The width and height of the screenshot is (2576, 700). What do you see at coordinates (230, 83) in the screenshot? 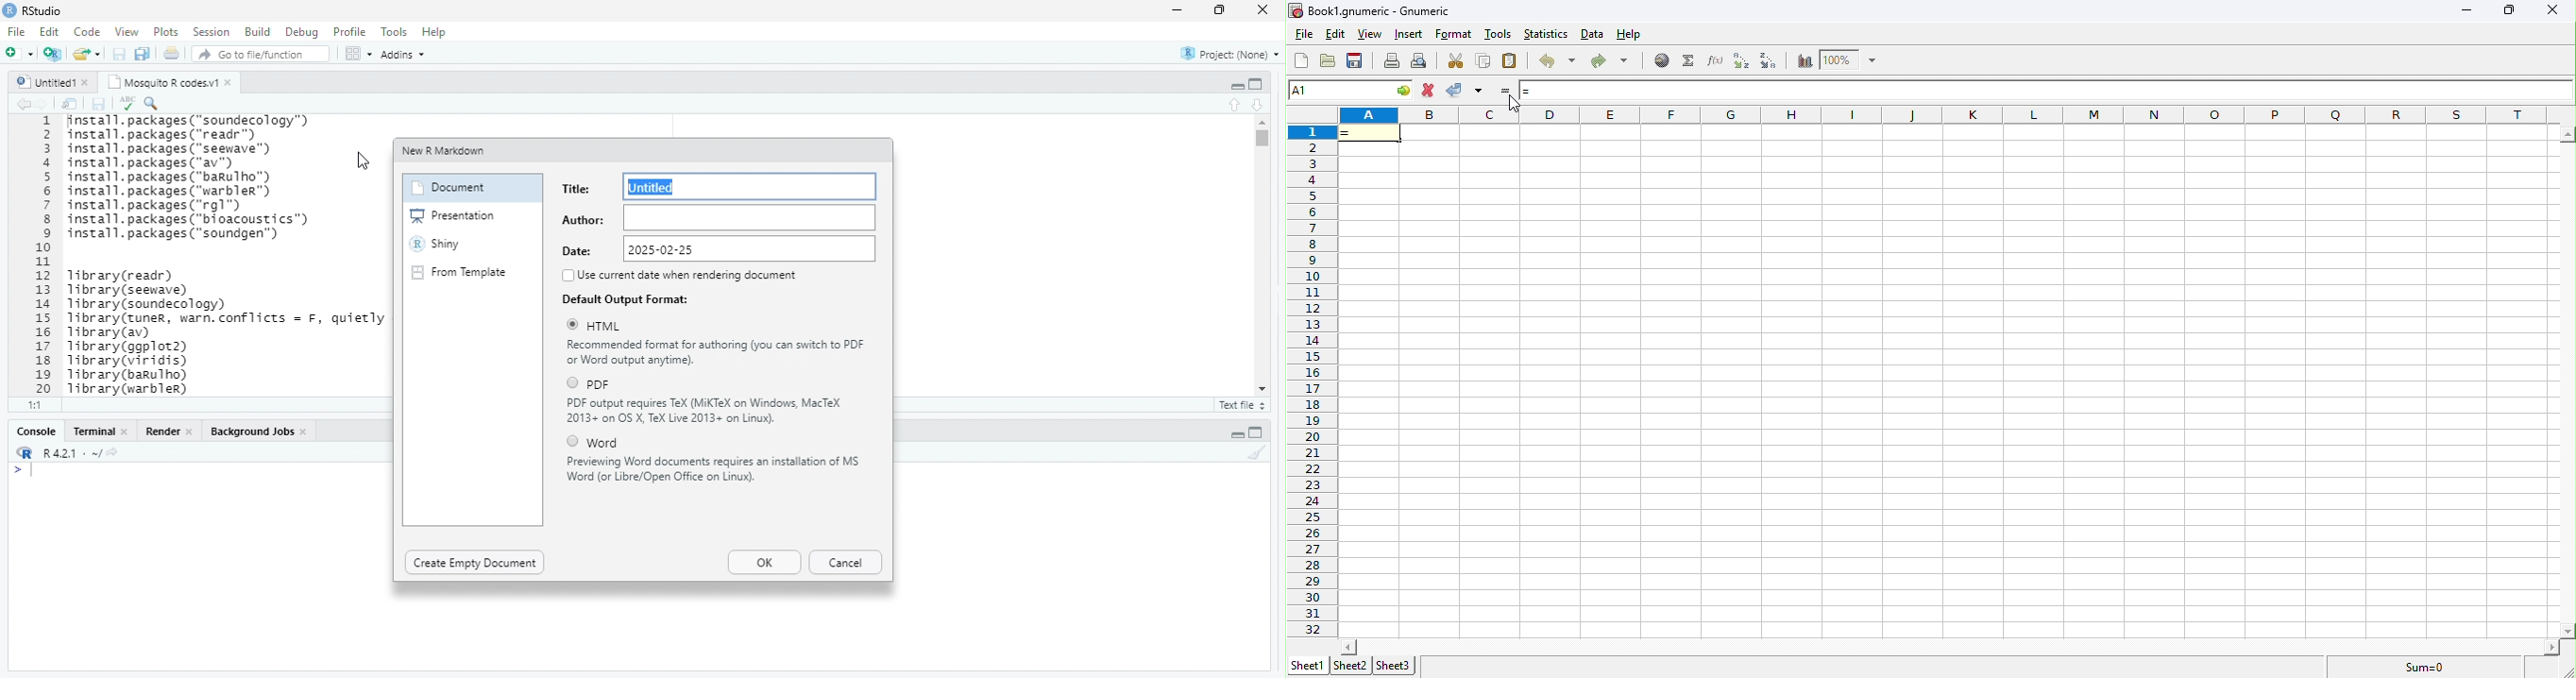
I see `close` at bounding box center [230, 83].